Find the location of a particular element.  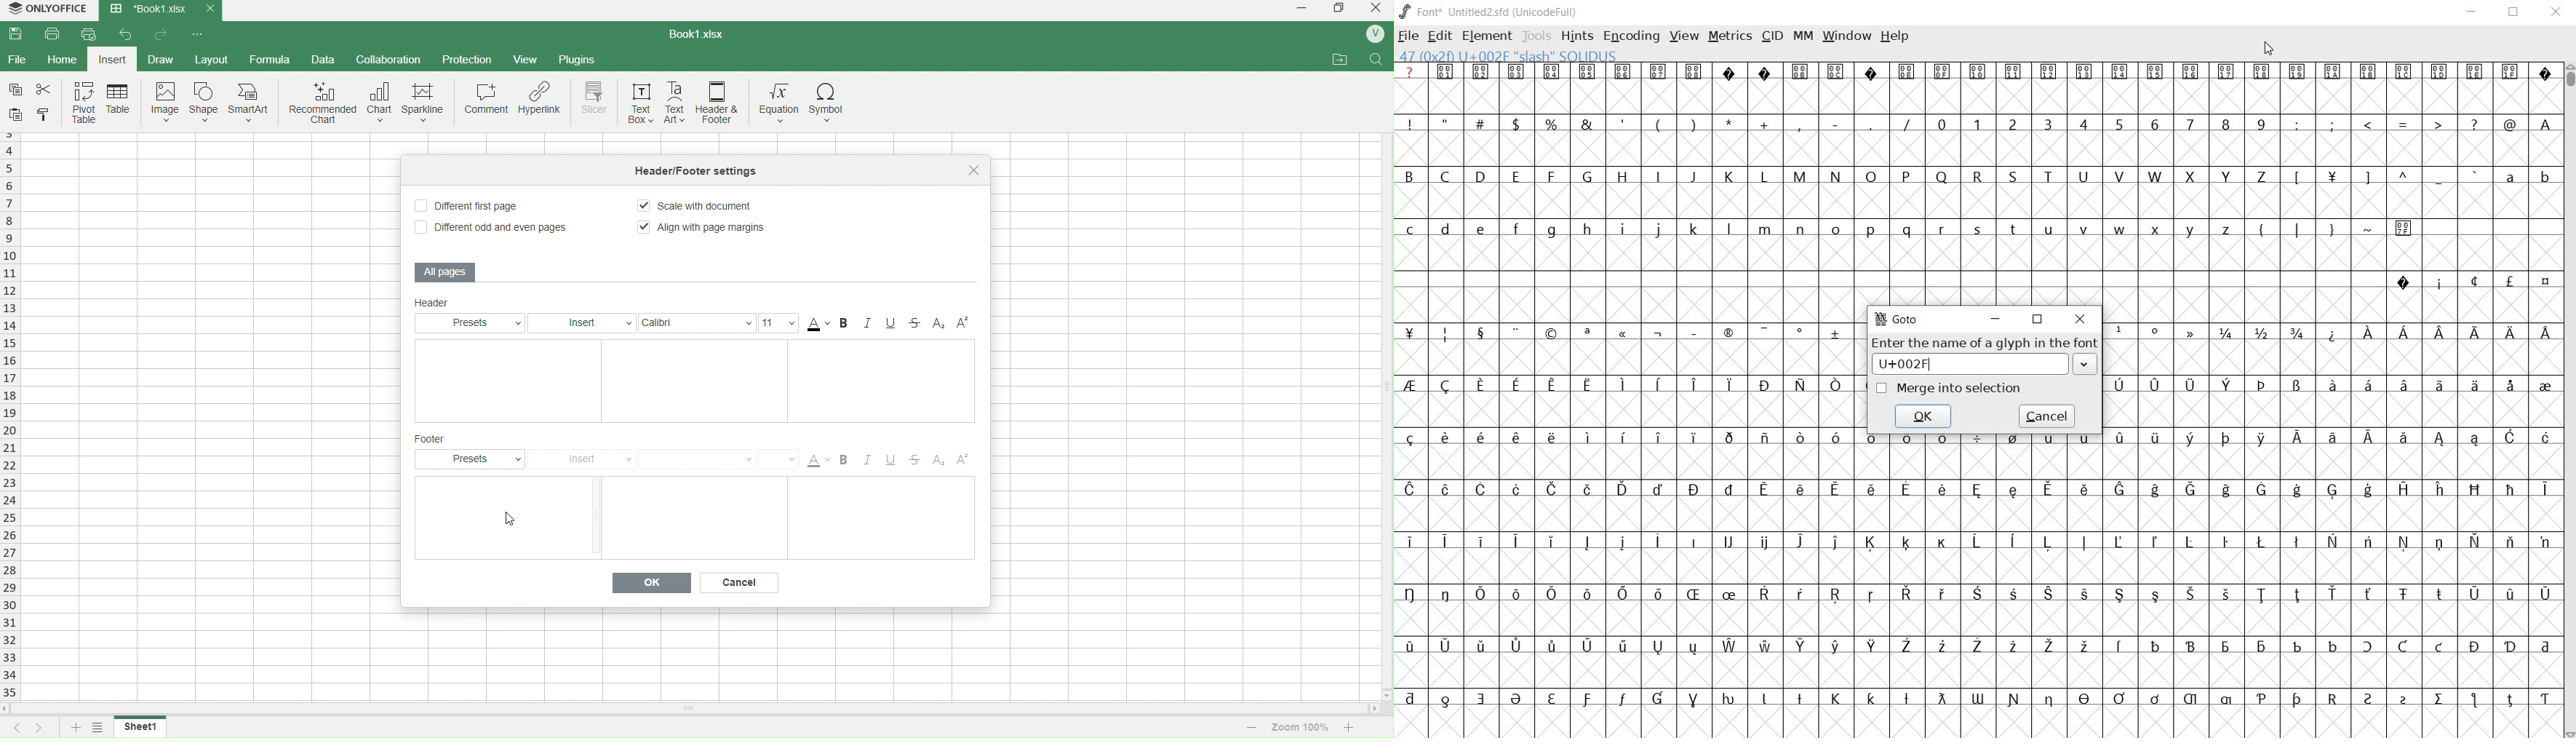

Align with Page Margins is located at coordinates (704, 228).